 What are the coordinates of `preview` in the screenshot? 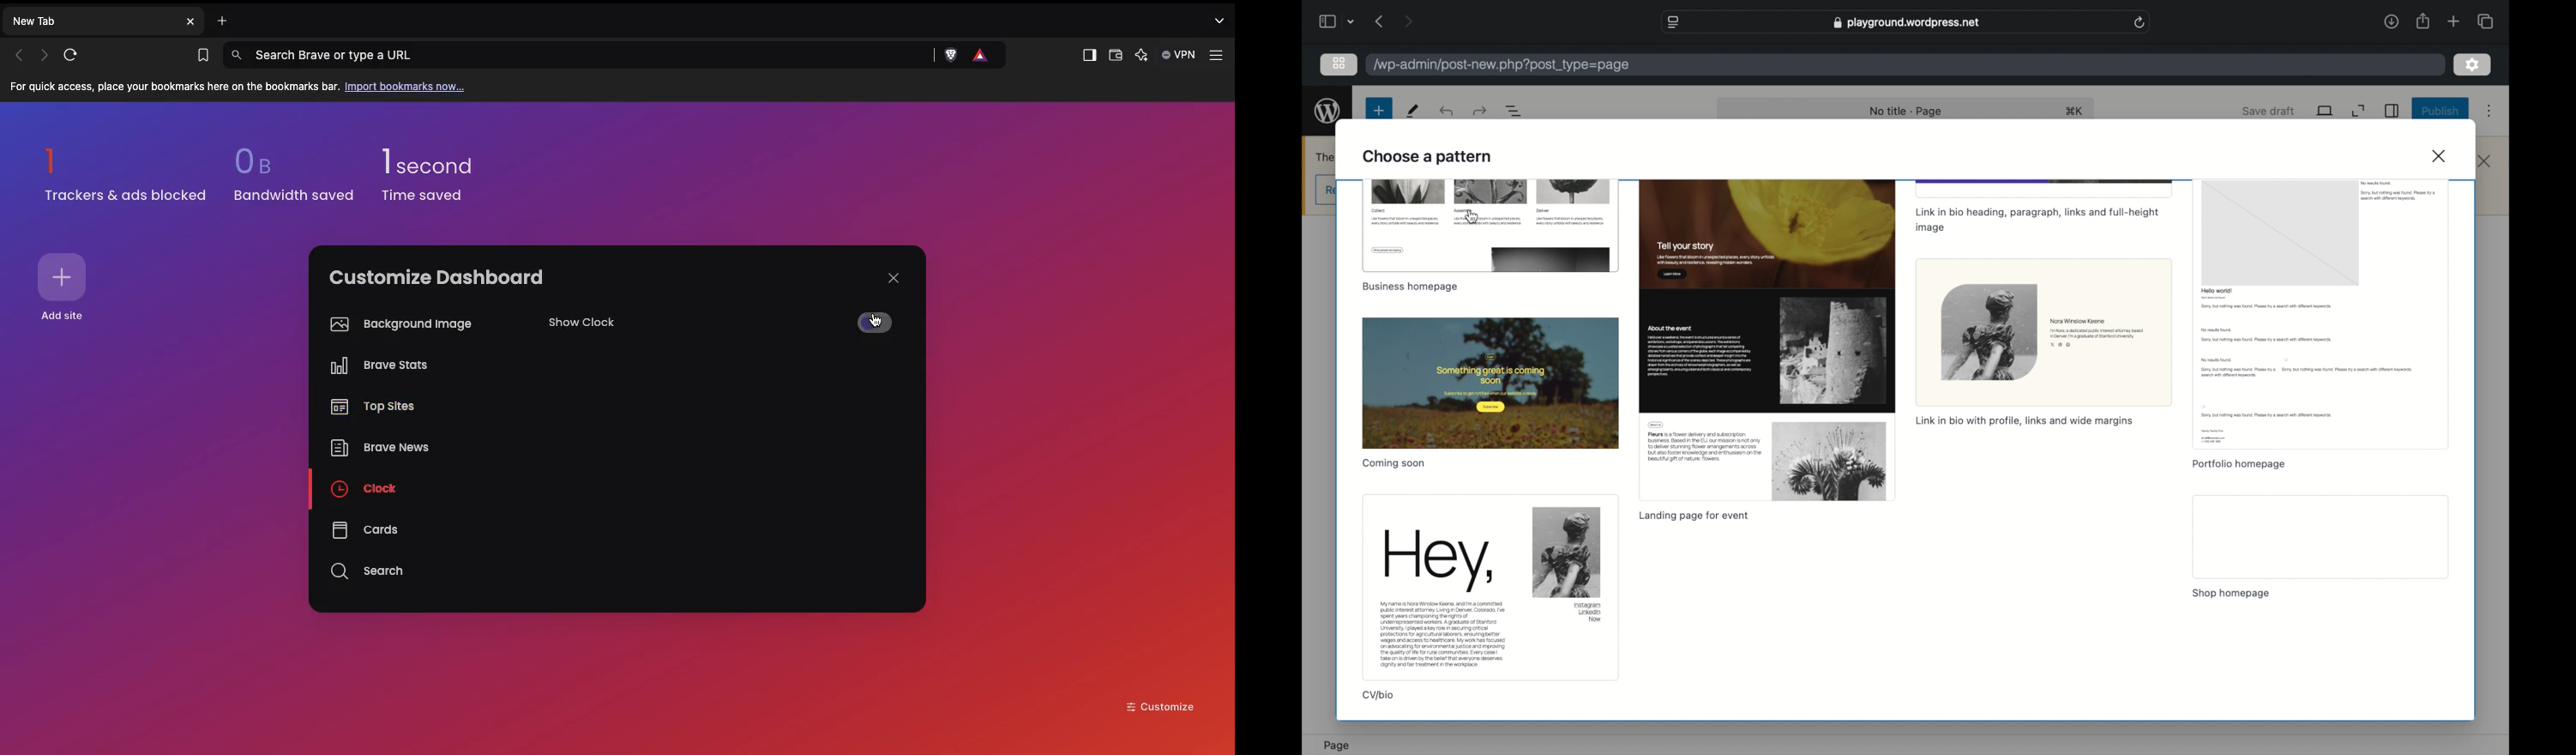 It's located at (1491, 587).